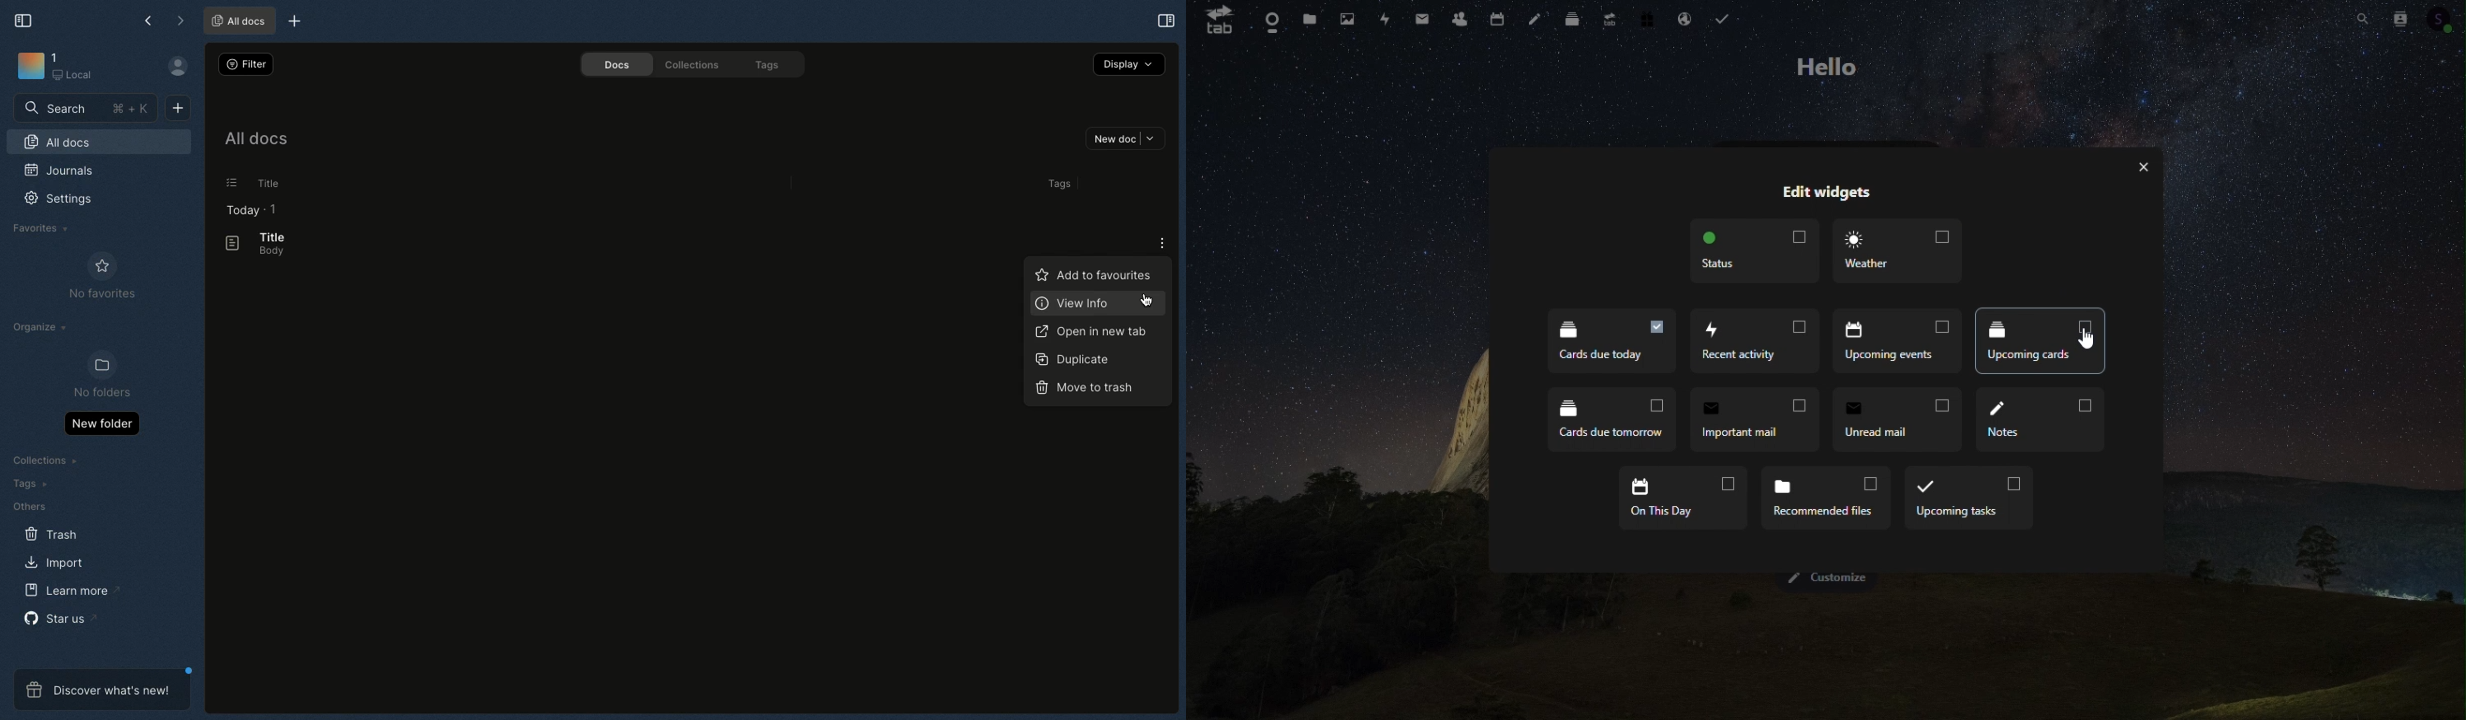 The width and height of the screenshot is (2492, 728). What do you see at coordinates (1680, 499) in the screenshot?
I see `On this day` at bounding box center [1680, 499].